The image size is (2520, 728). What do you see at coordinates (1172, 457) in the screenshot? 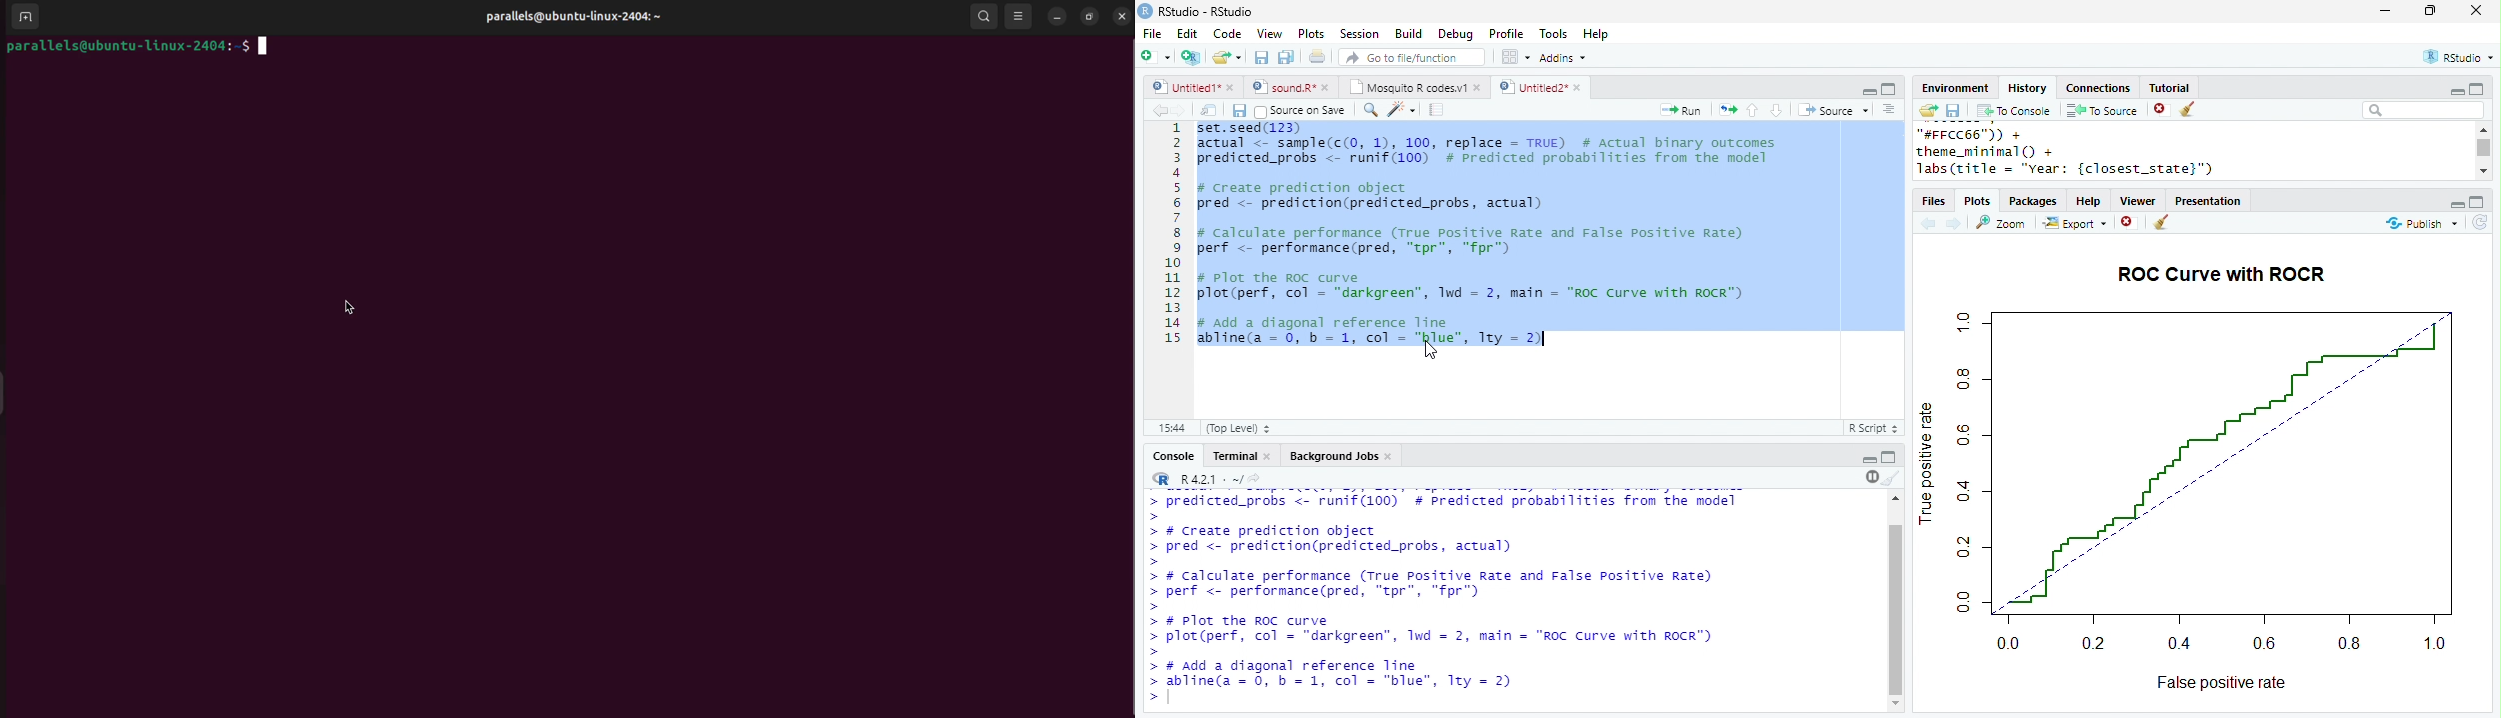
I see `console` at bounding box center [1172, 457].